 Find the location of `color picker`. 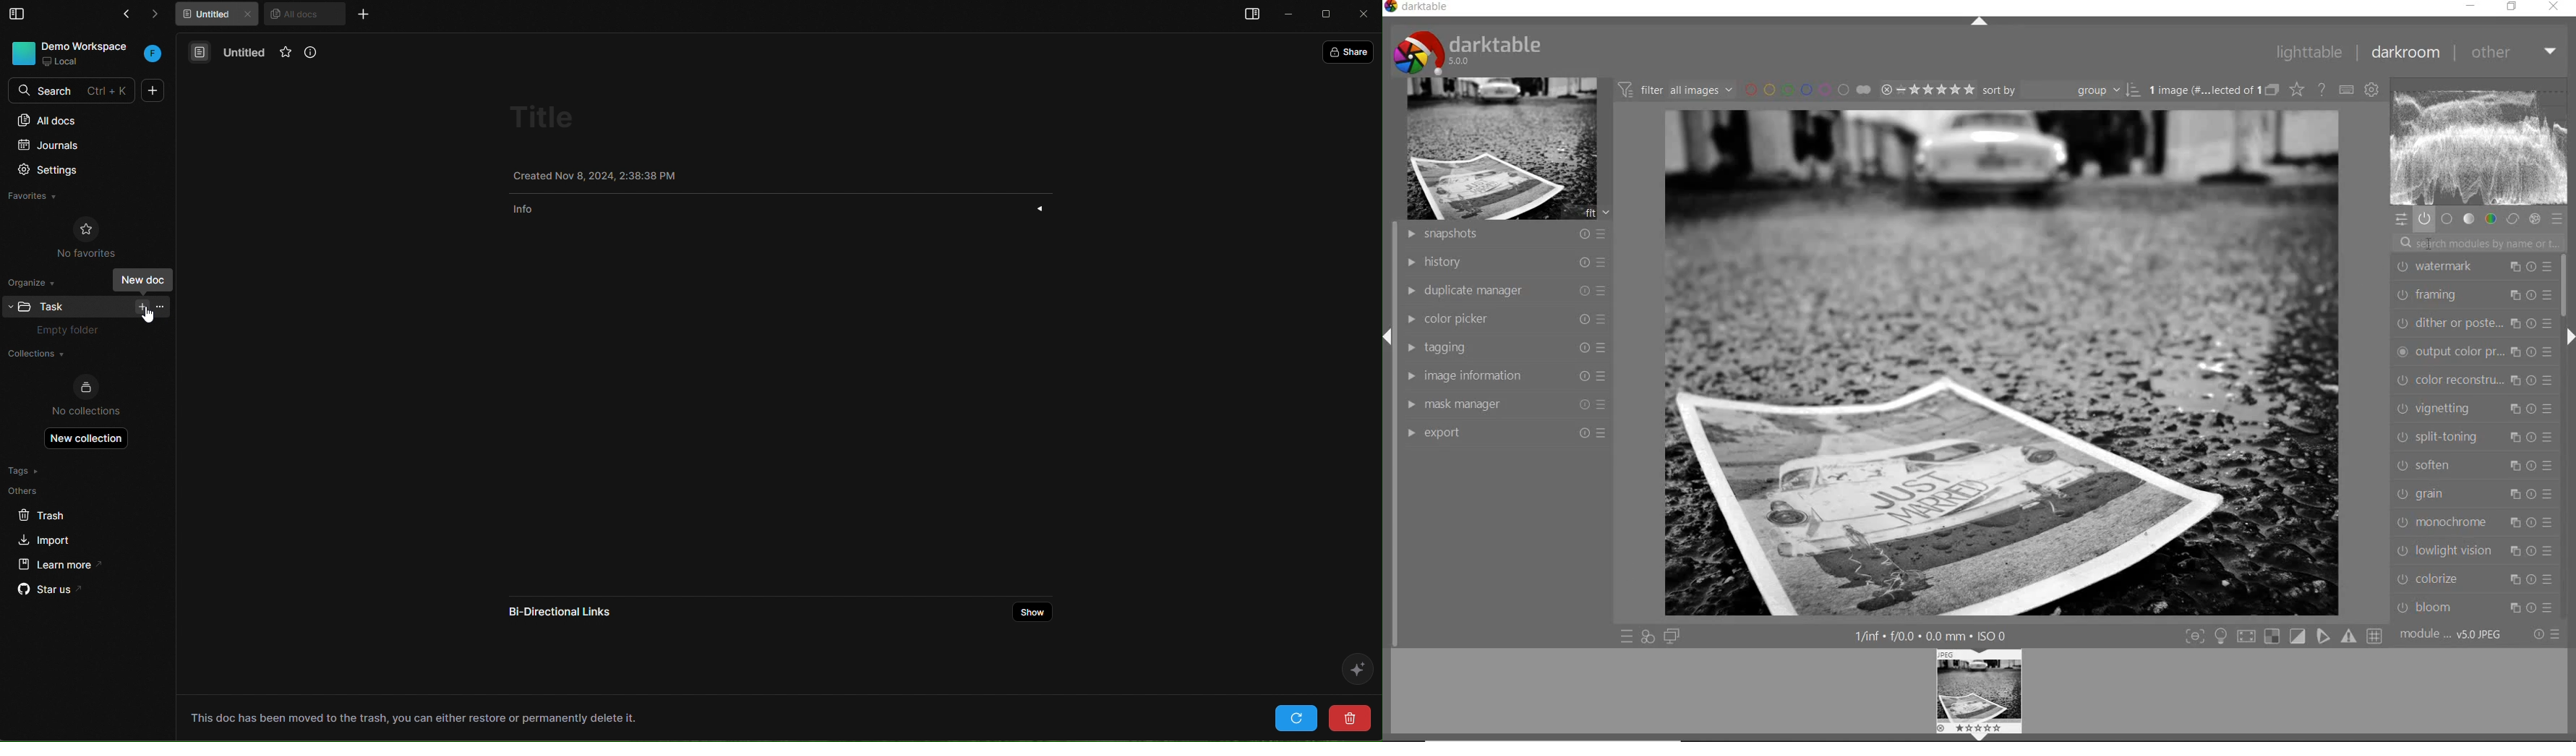

color picker is located at coordinates (1507, 319).